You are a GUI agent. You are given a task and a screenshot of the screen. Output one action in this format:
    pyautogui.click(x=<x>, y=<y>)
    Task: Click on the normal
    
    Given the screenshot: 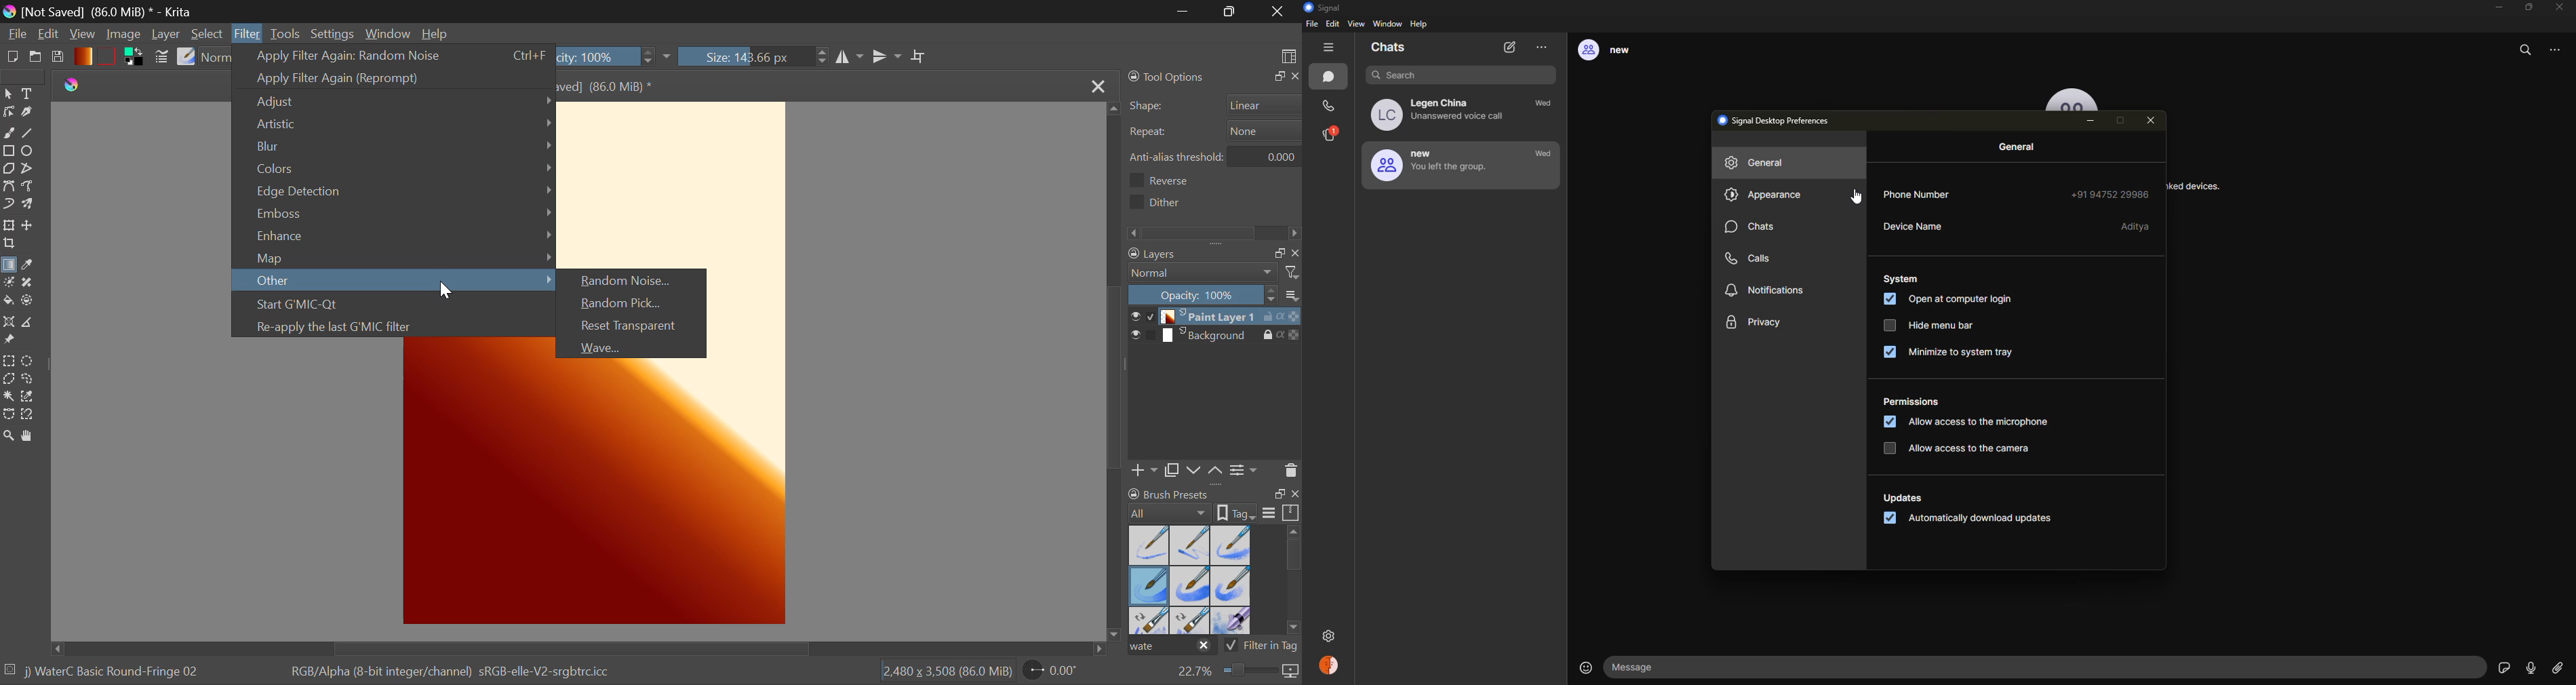 What is the action you would take?
    pyautogui.click(x=1204, y=273)
    